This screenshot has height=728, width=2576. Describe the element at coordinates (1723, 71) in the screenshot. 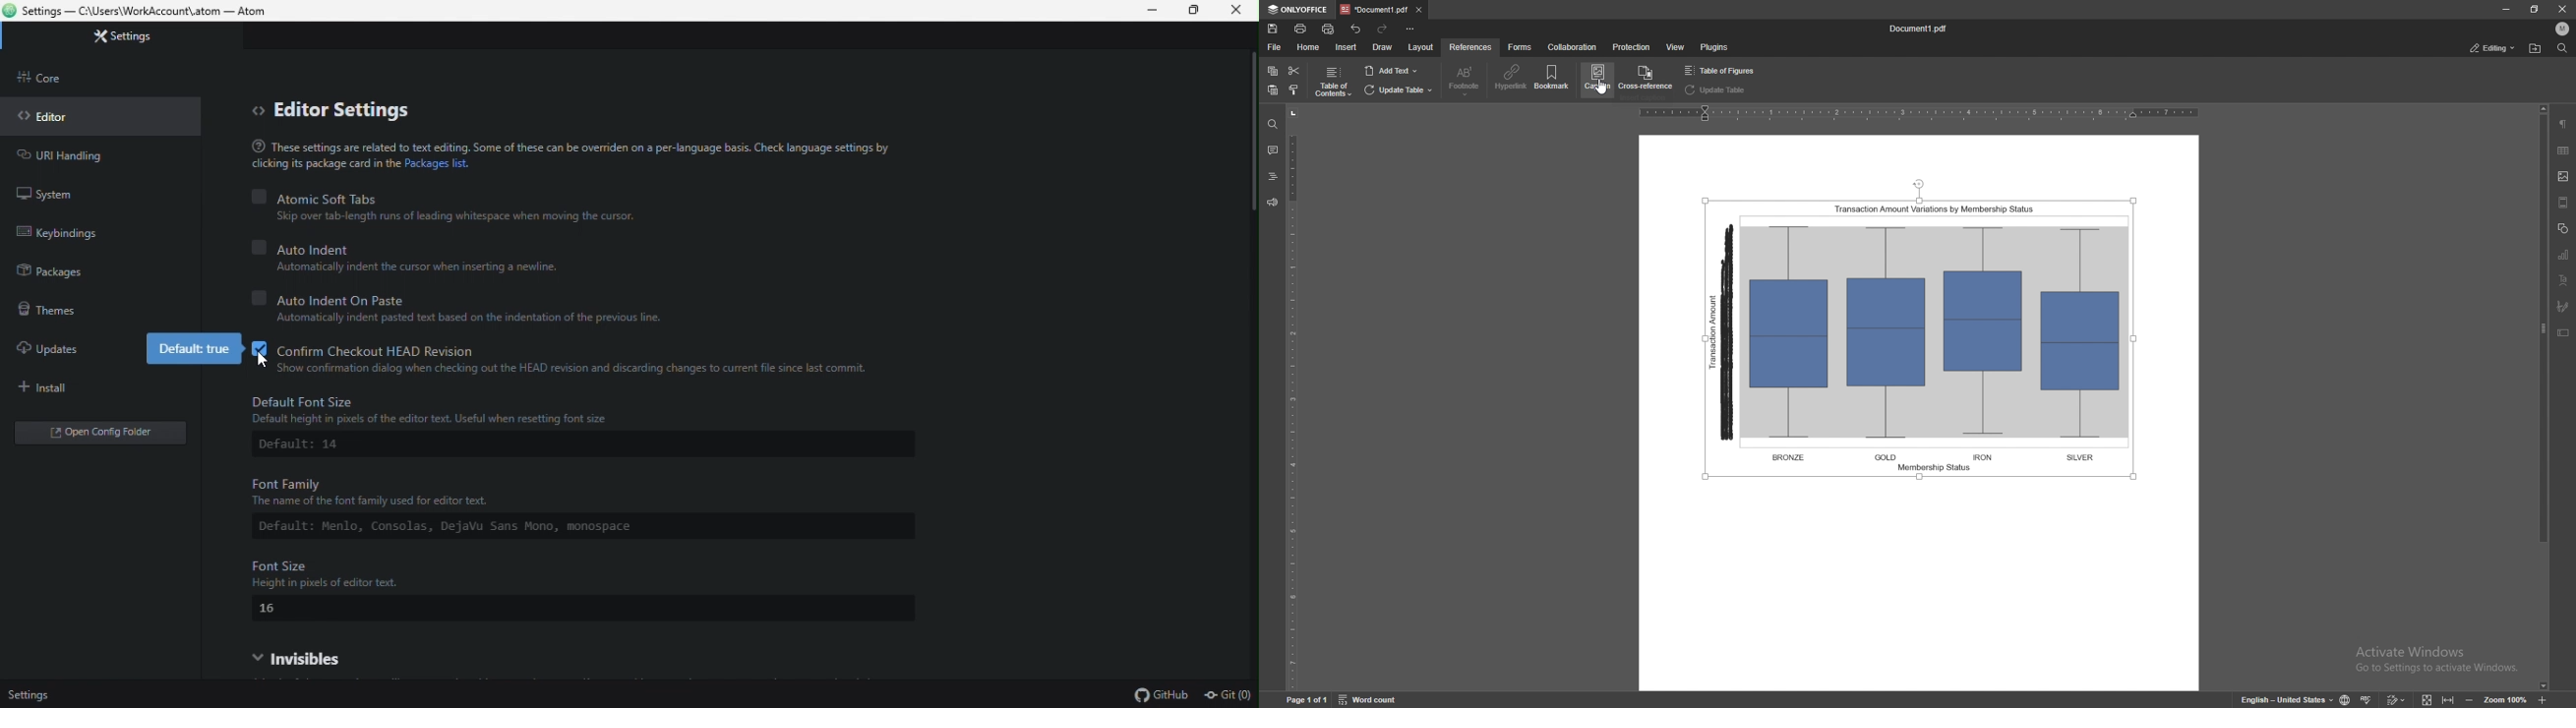

I see `table of figures` at that location.